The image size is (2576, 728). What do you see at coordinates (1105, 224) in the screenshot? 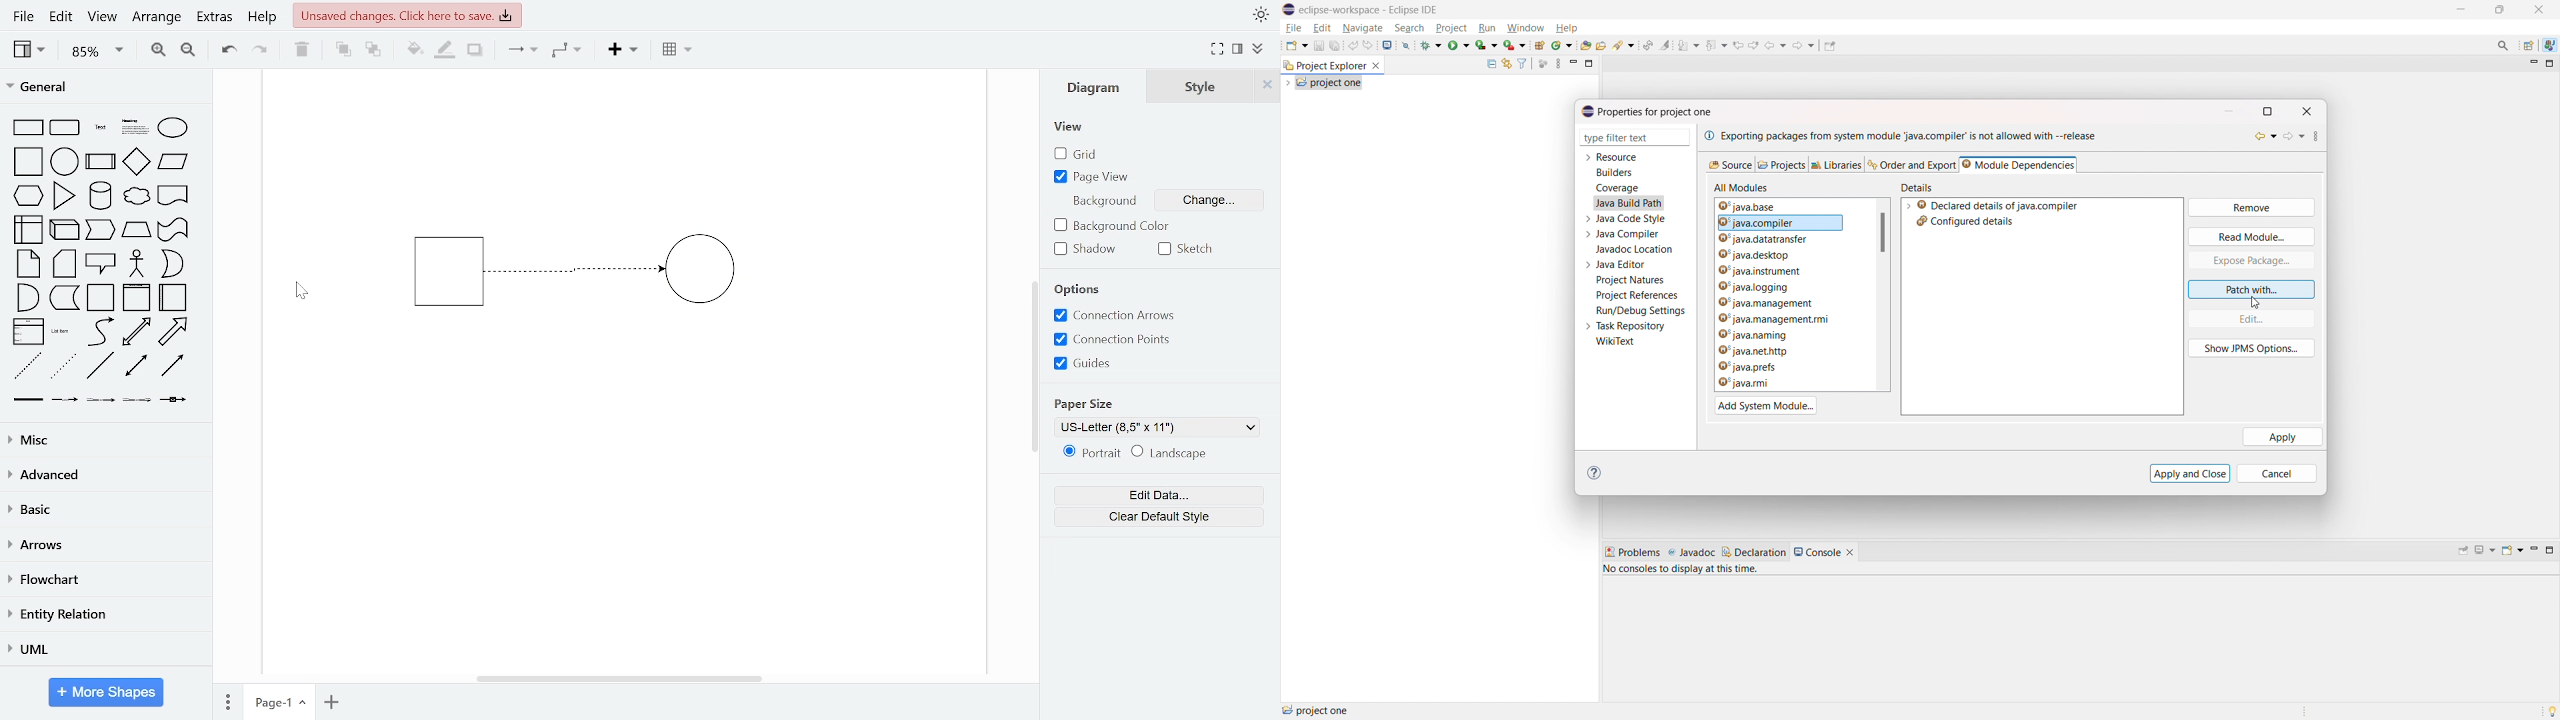
I see `background color` at bounding box center [1105, 224].